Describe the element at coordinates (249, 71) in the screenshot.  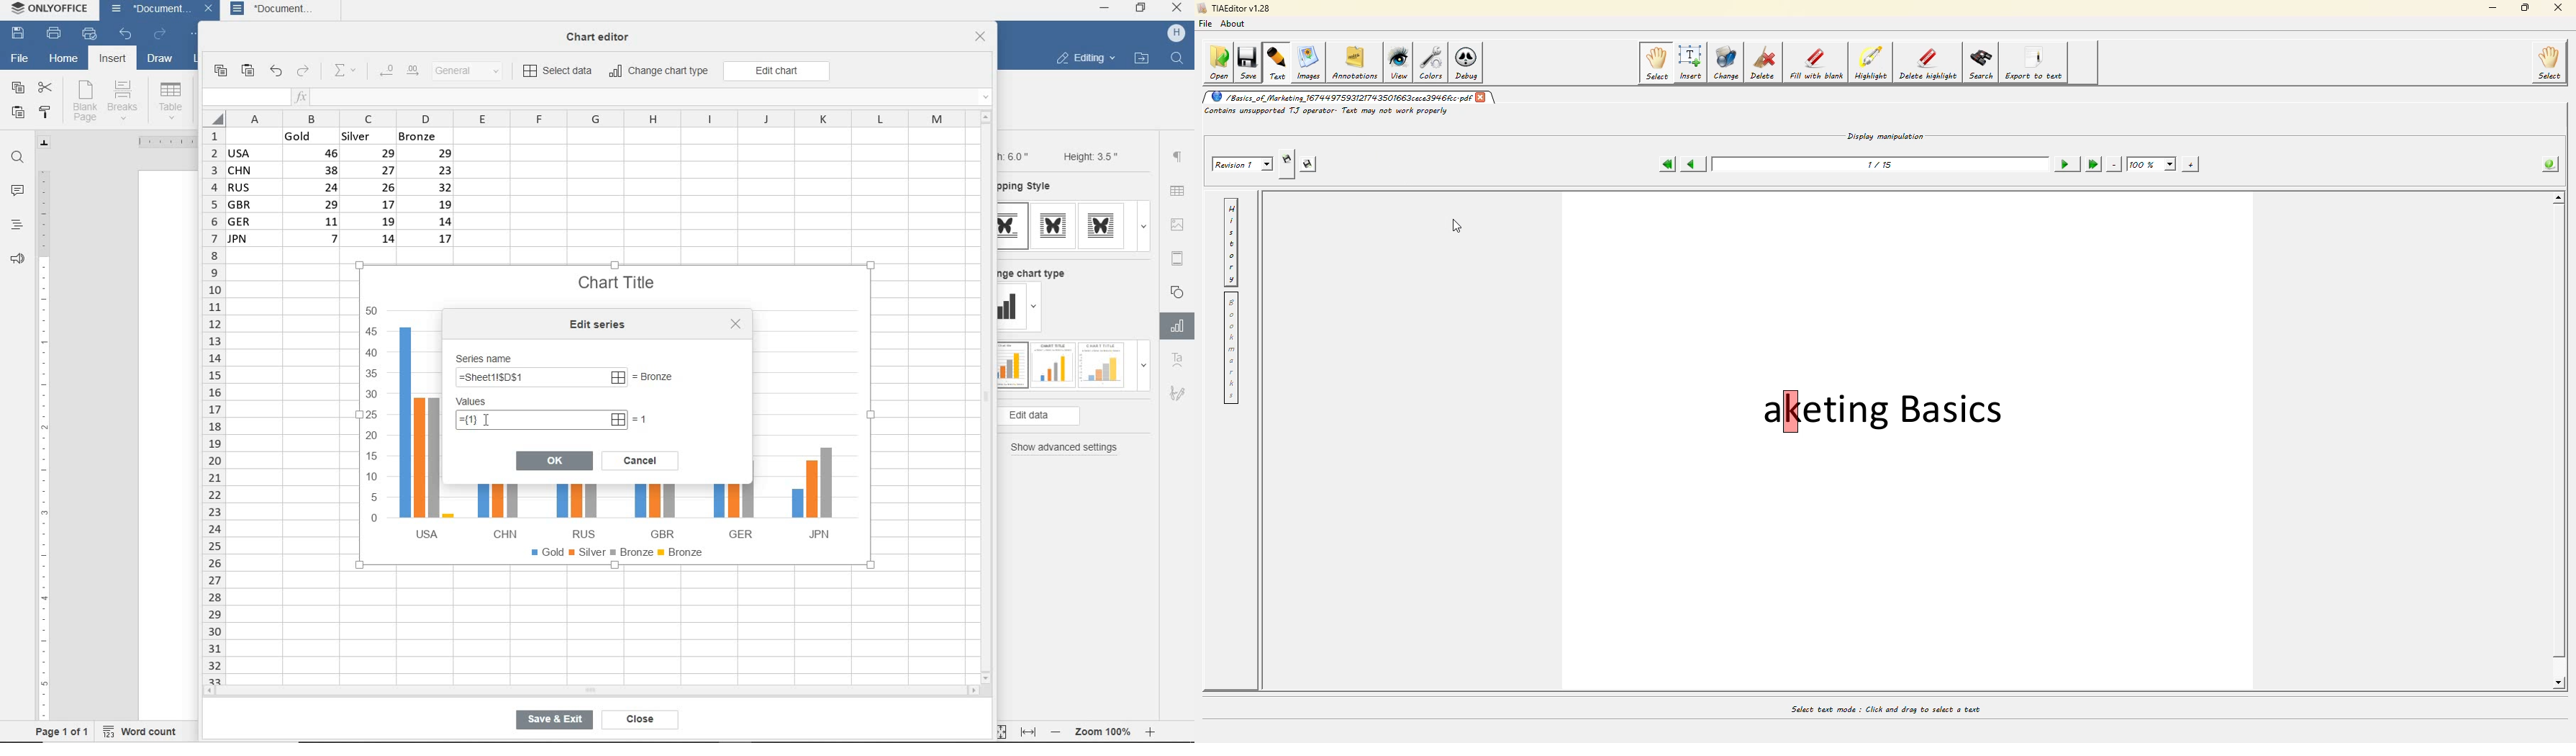
I see `paste` at that location.